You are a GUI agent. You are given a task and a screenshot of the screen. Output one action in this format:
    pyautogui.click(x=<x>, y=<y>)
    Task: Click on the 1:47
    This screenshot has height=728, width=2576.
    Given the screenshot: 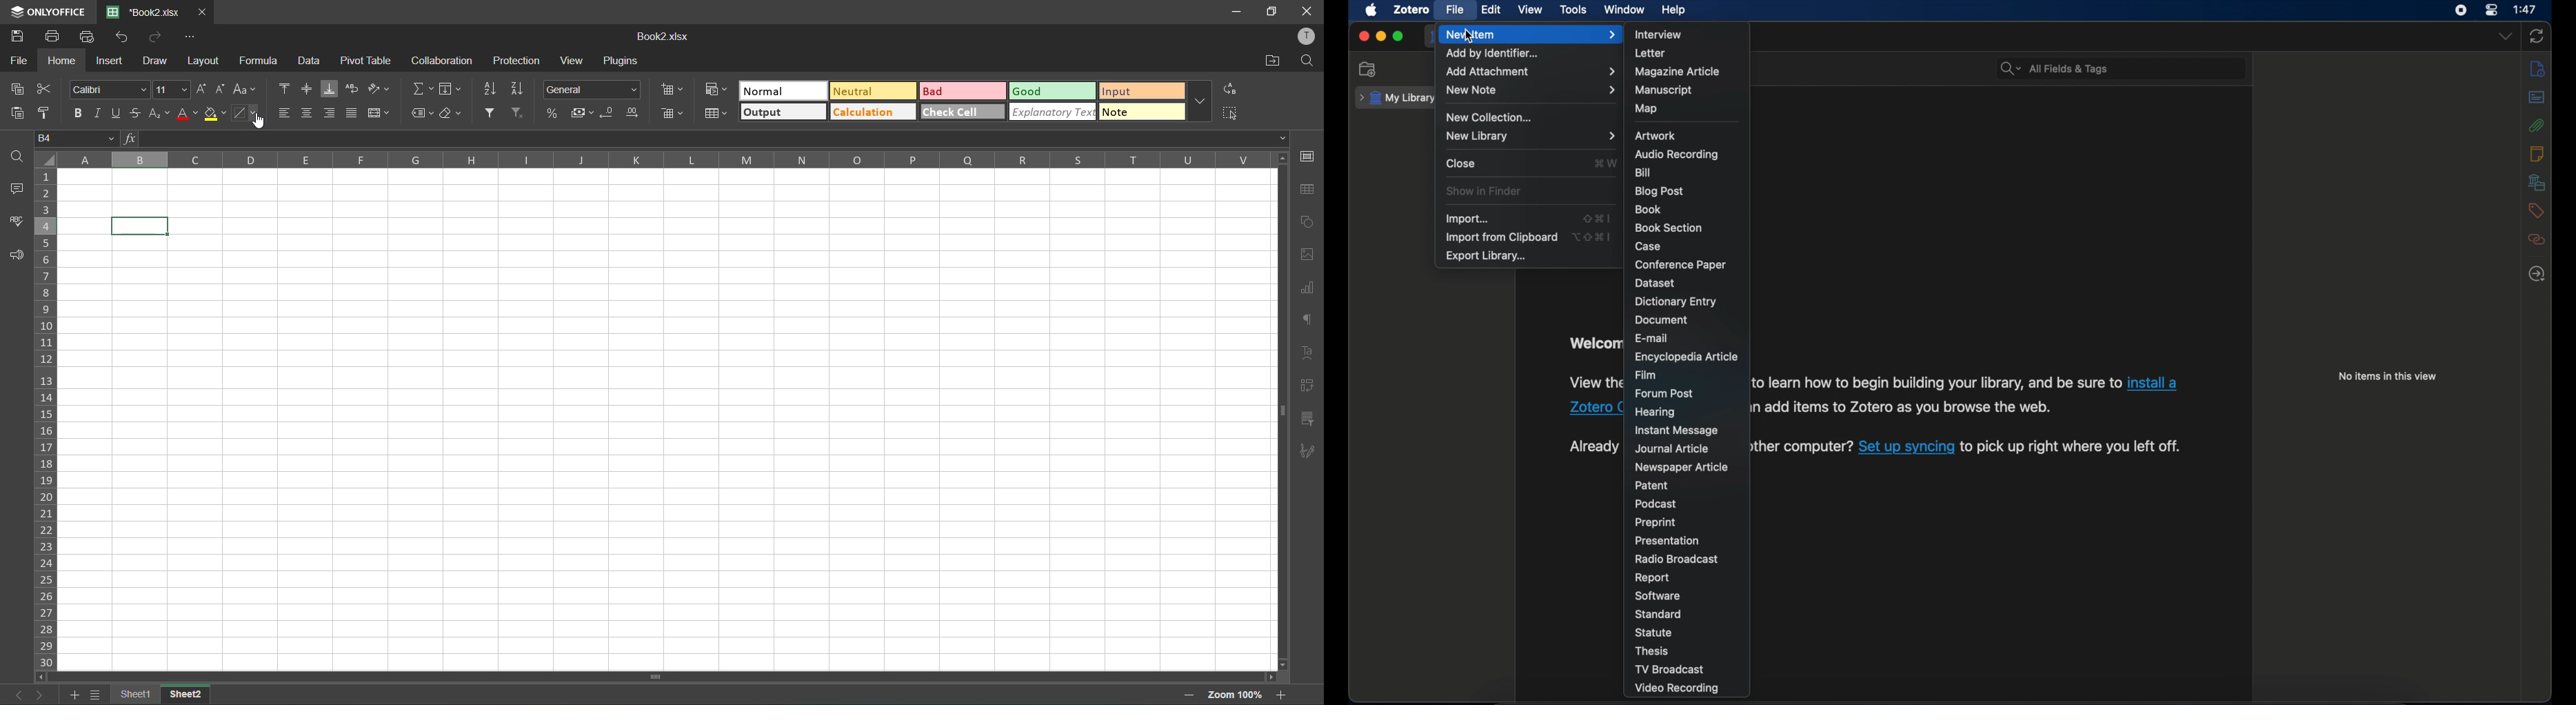 What is the action you would take?
    pyautogui.click(x=2526, y=8)
    